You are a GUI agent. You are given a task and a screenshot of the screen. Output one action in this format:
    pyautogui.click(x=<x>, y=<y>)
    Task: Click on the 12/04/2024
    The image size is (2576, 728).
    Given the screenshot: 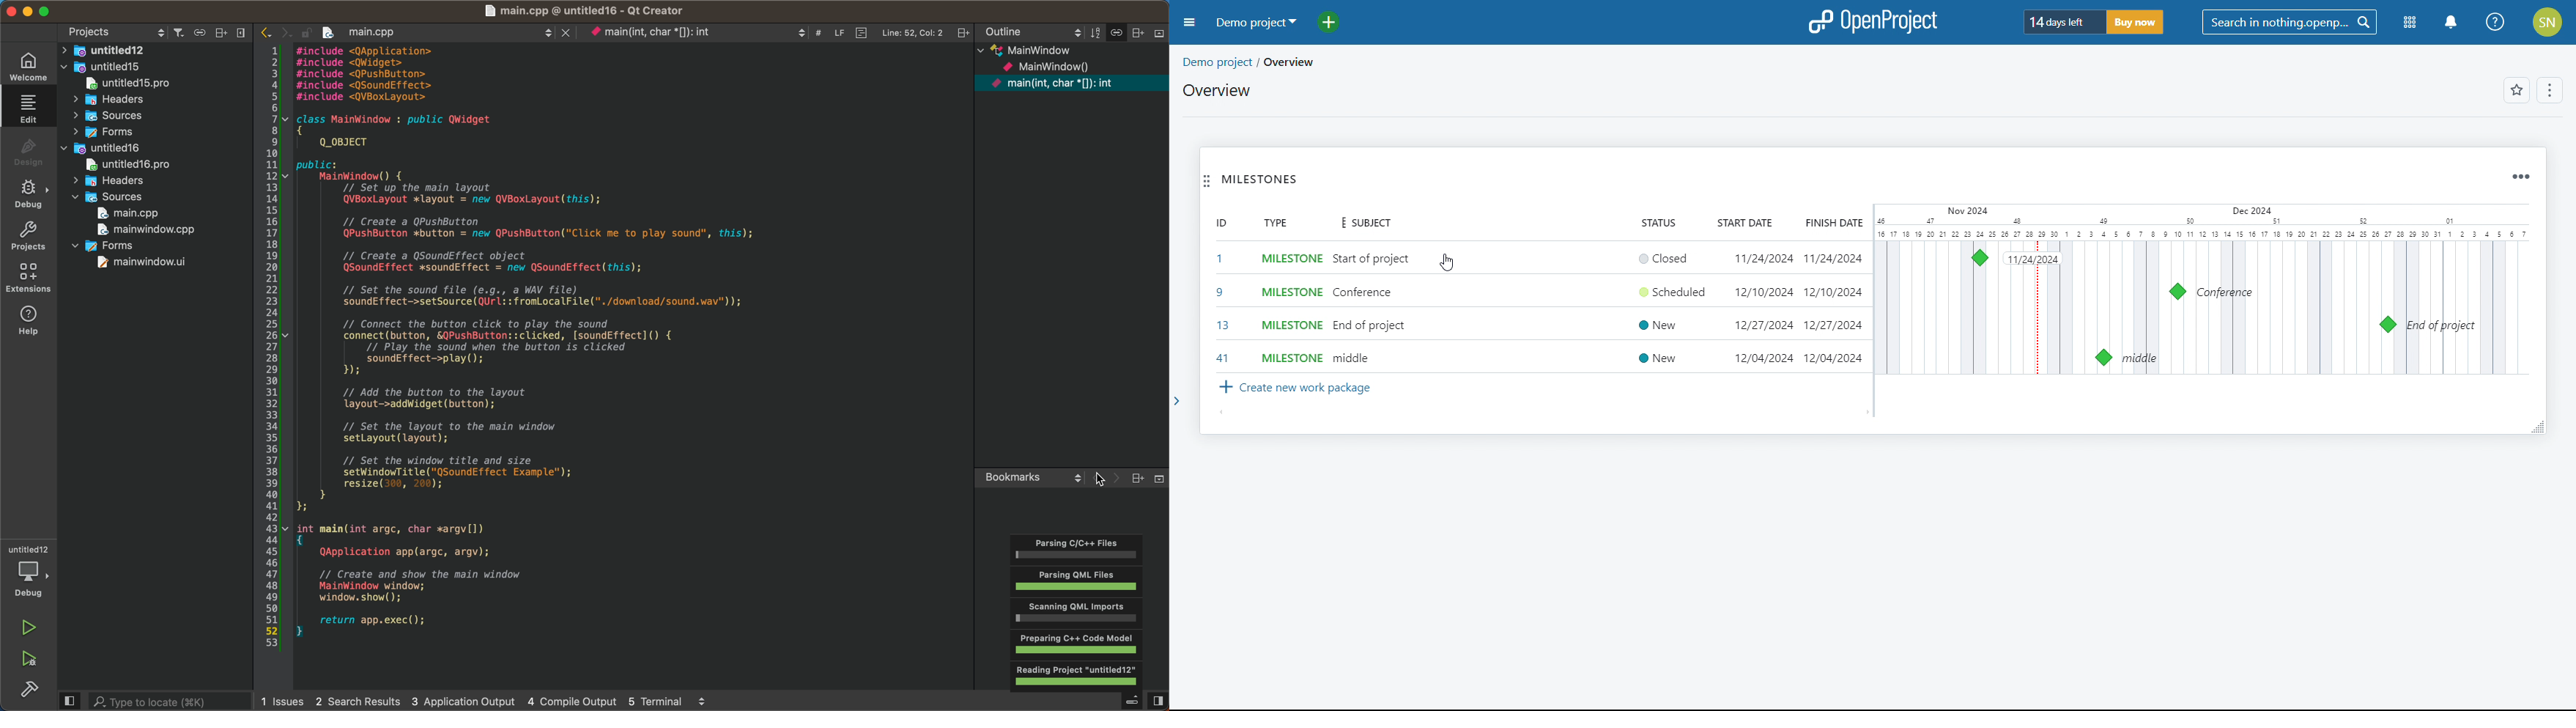 What is the action you would take?
    pyautogui.click(x=1837, y=358)
    